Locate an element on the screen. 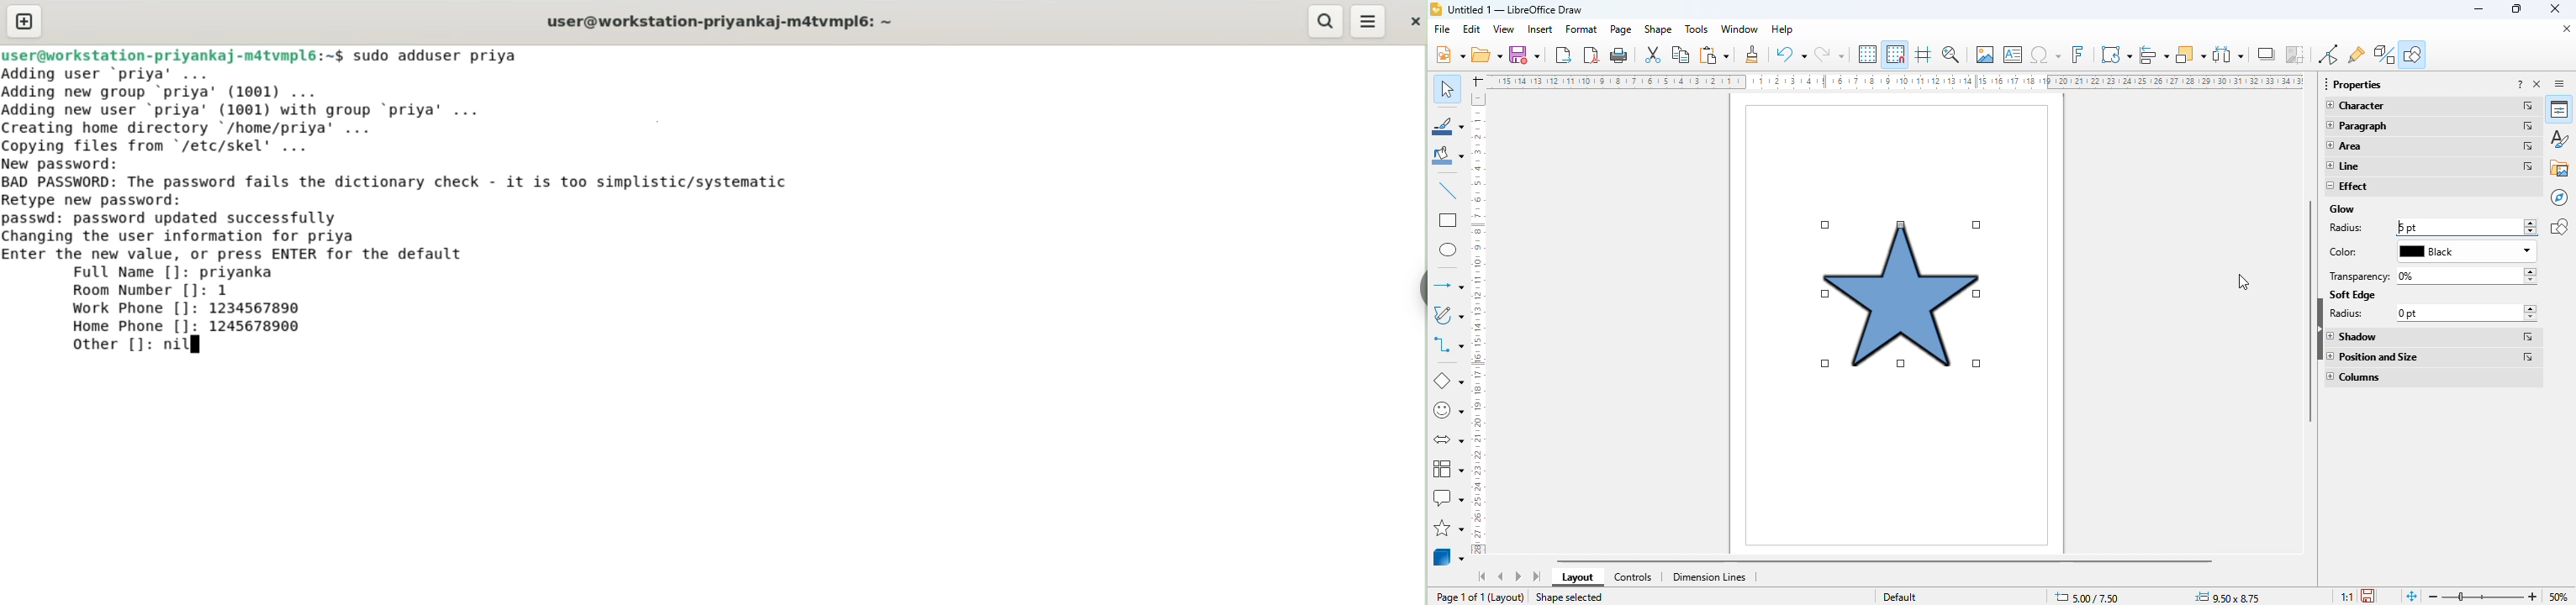 Image resolution: width=2576 pixels, height=616 pixels. more options is located at coordinates (2530, 336).